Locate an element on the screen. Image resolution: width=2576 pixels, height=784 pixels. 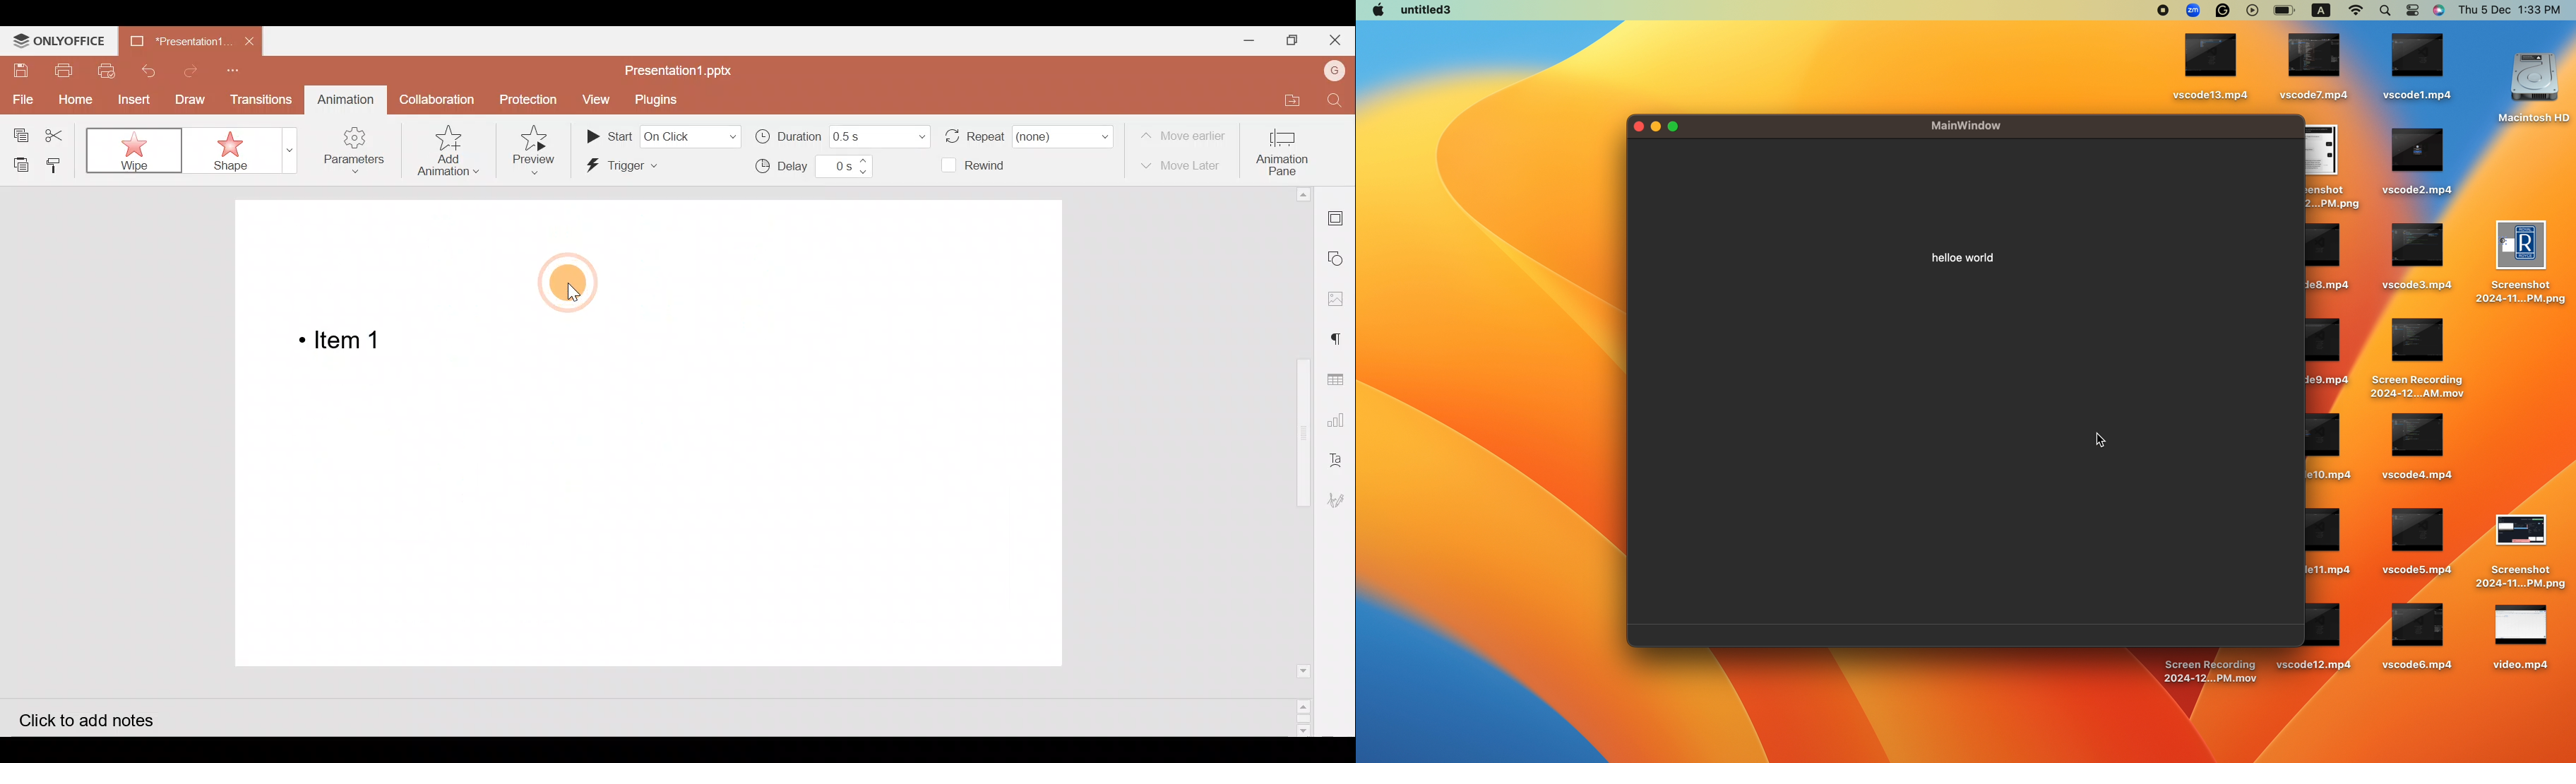
Collaboration is located at coordinates (438, 99).